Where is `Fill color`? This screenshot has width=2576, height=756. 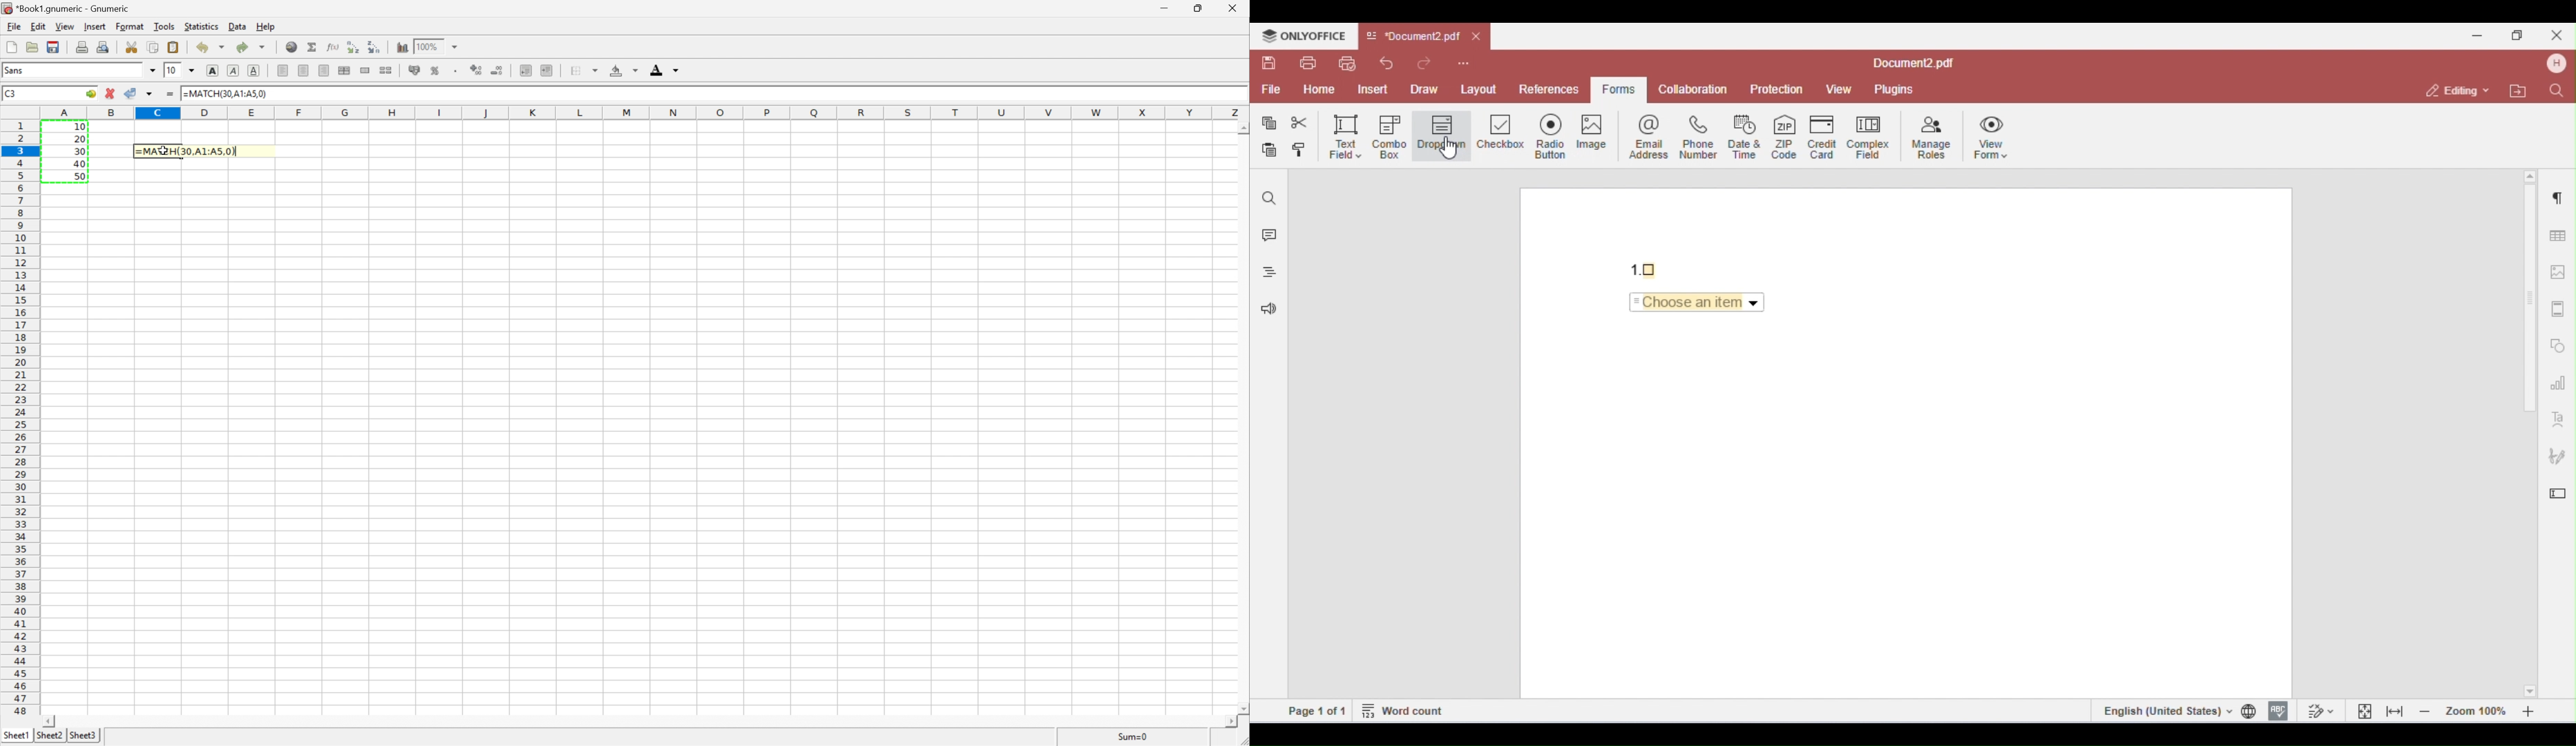 Fill color is located at coordinates (615, 70).